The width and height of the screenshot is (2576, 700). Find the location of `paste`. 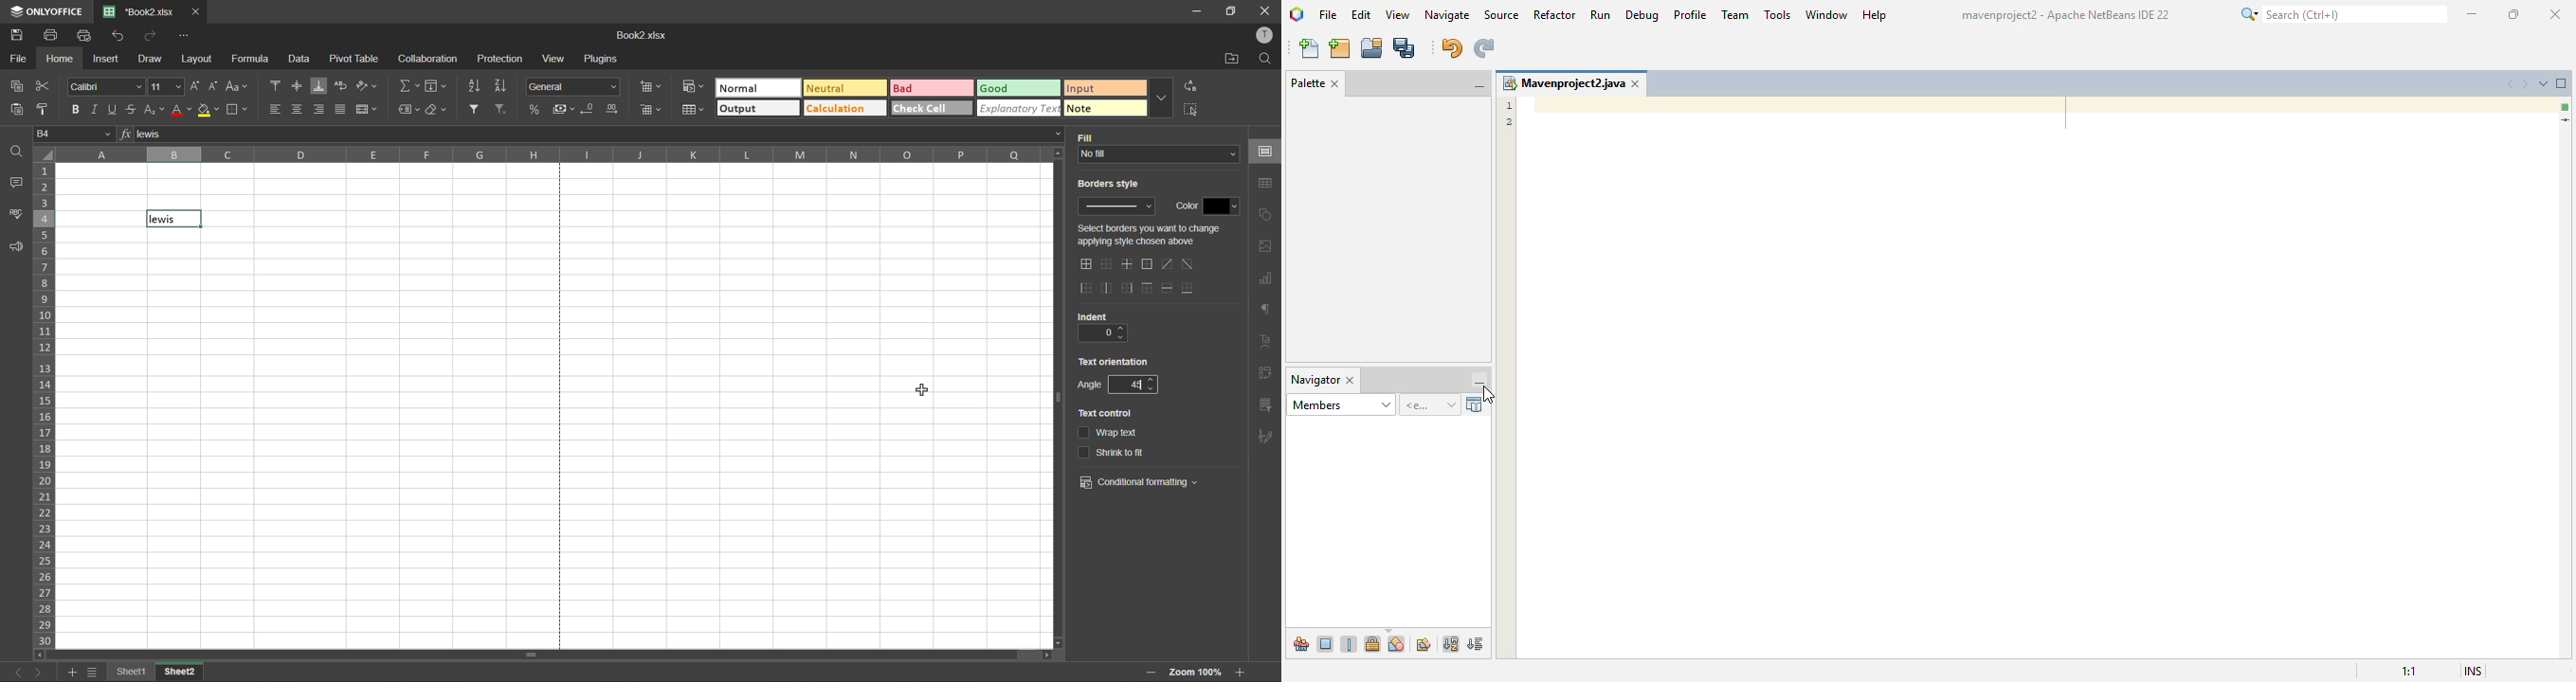

paste is located at coordinates (20, 110).